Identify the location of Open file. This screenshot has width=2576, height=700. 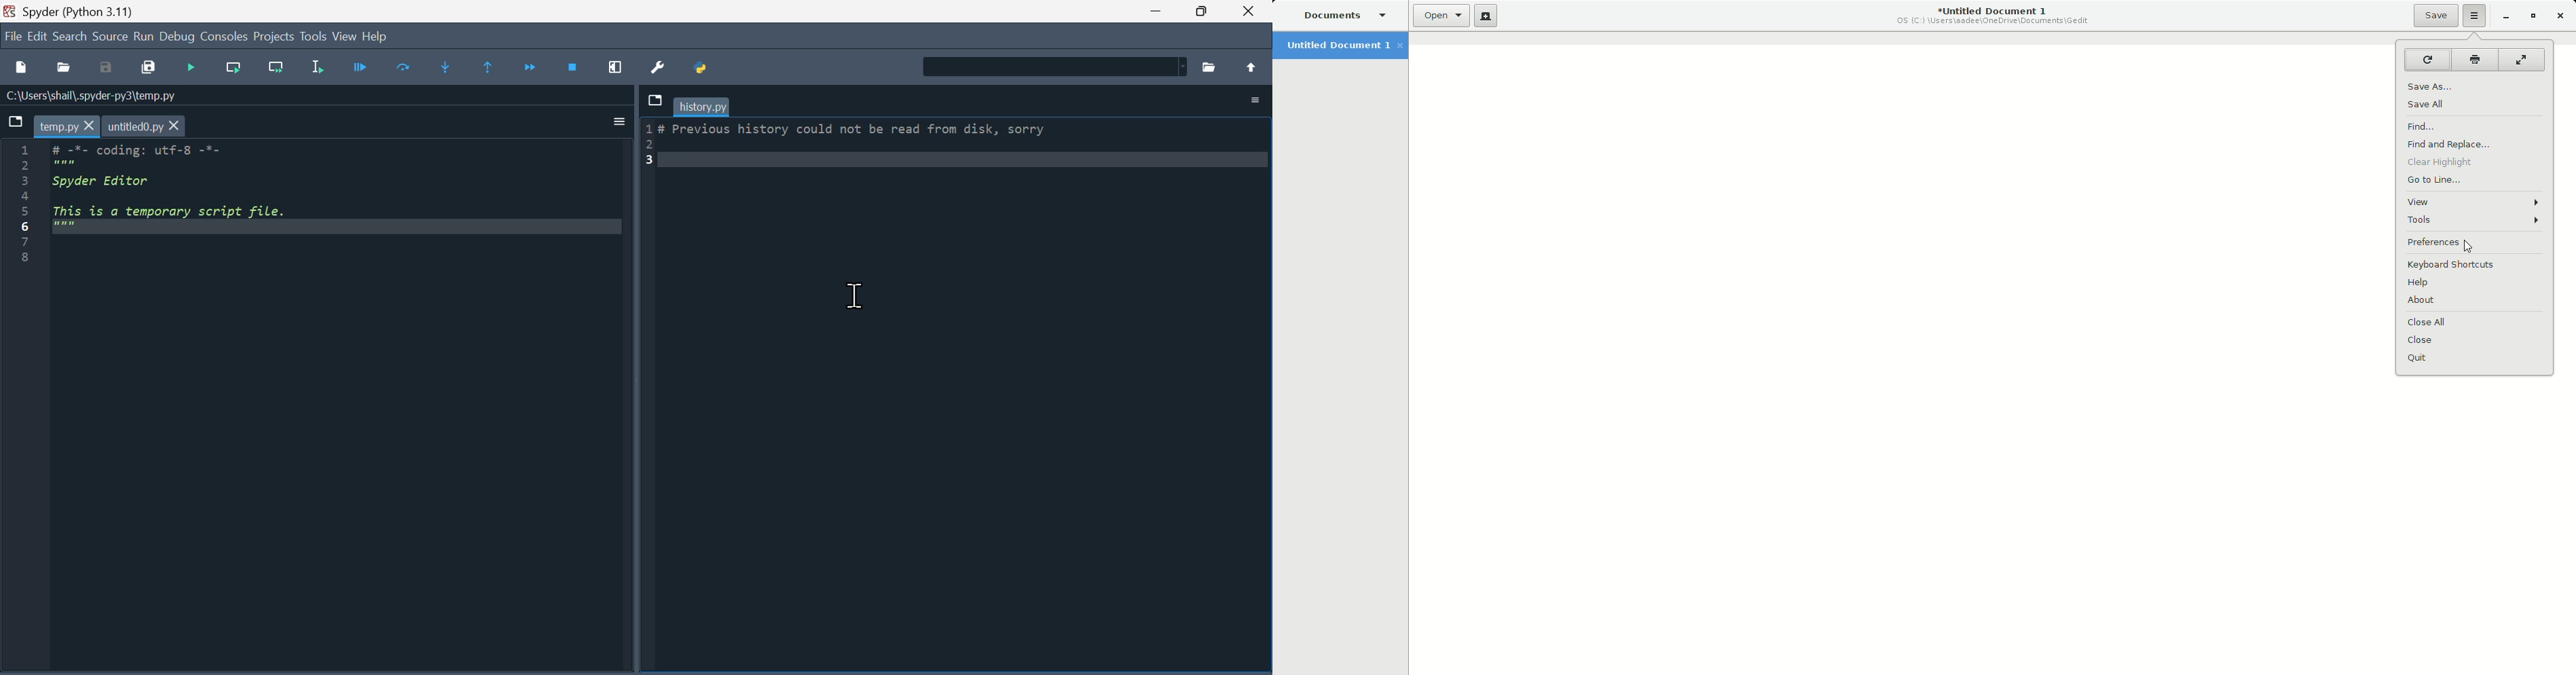
(64, 68).